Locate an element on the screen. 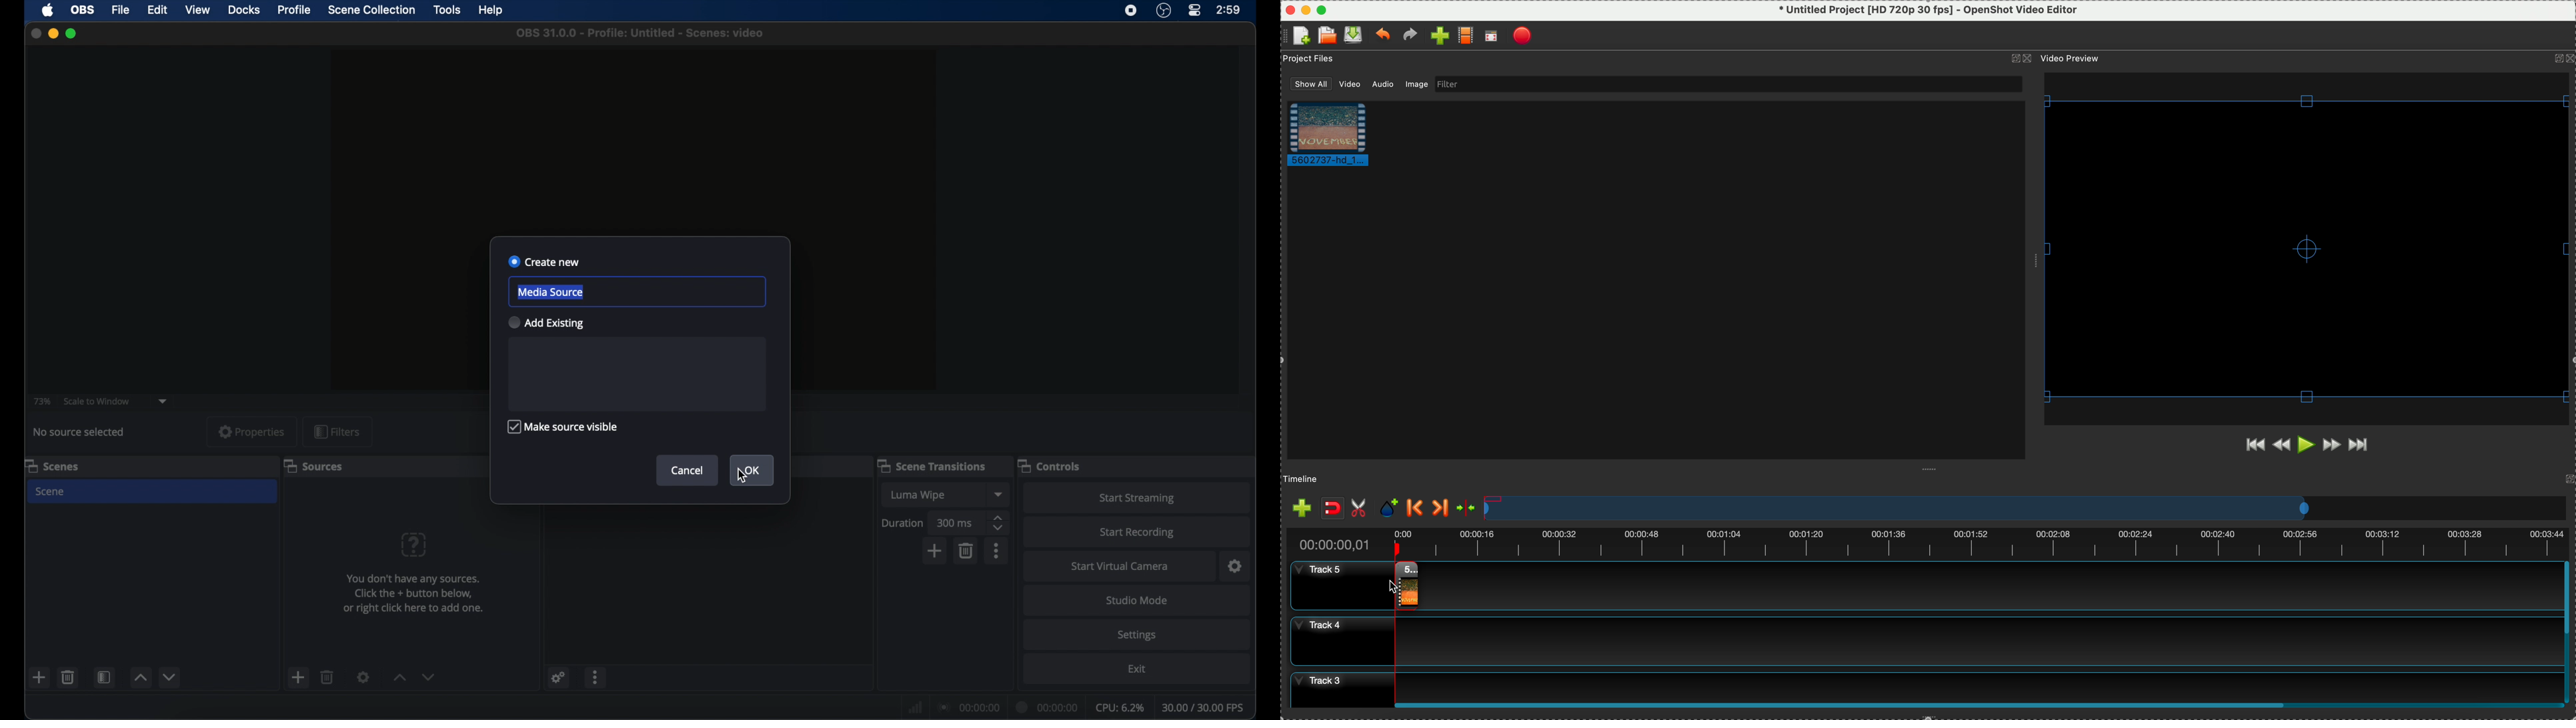  docks is located at coordinates (245, 11).